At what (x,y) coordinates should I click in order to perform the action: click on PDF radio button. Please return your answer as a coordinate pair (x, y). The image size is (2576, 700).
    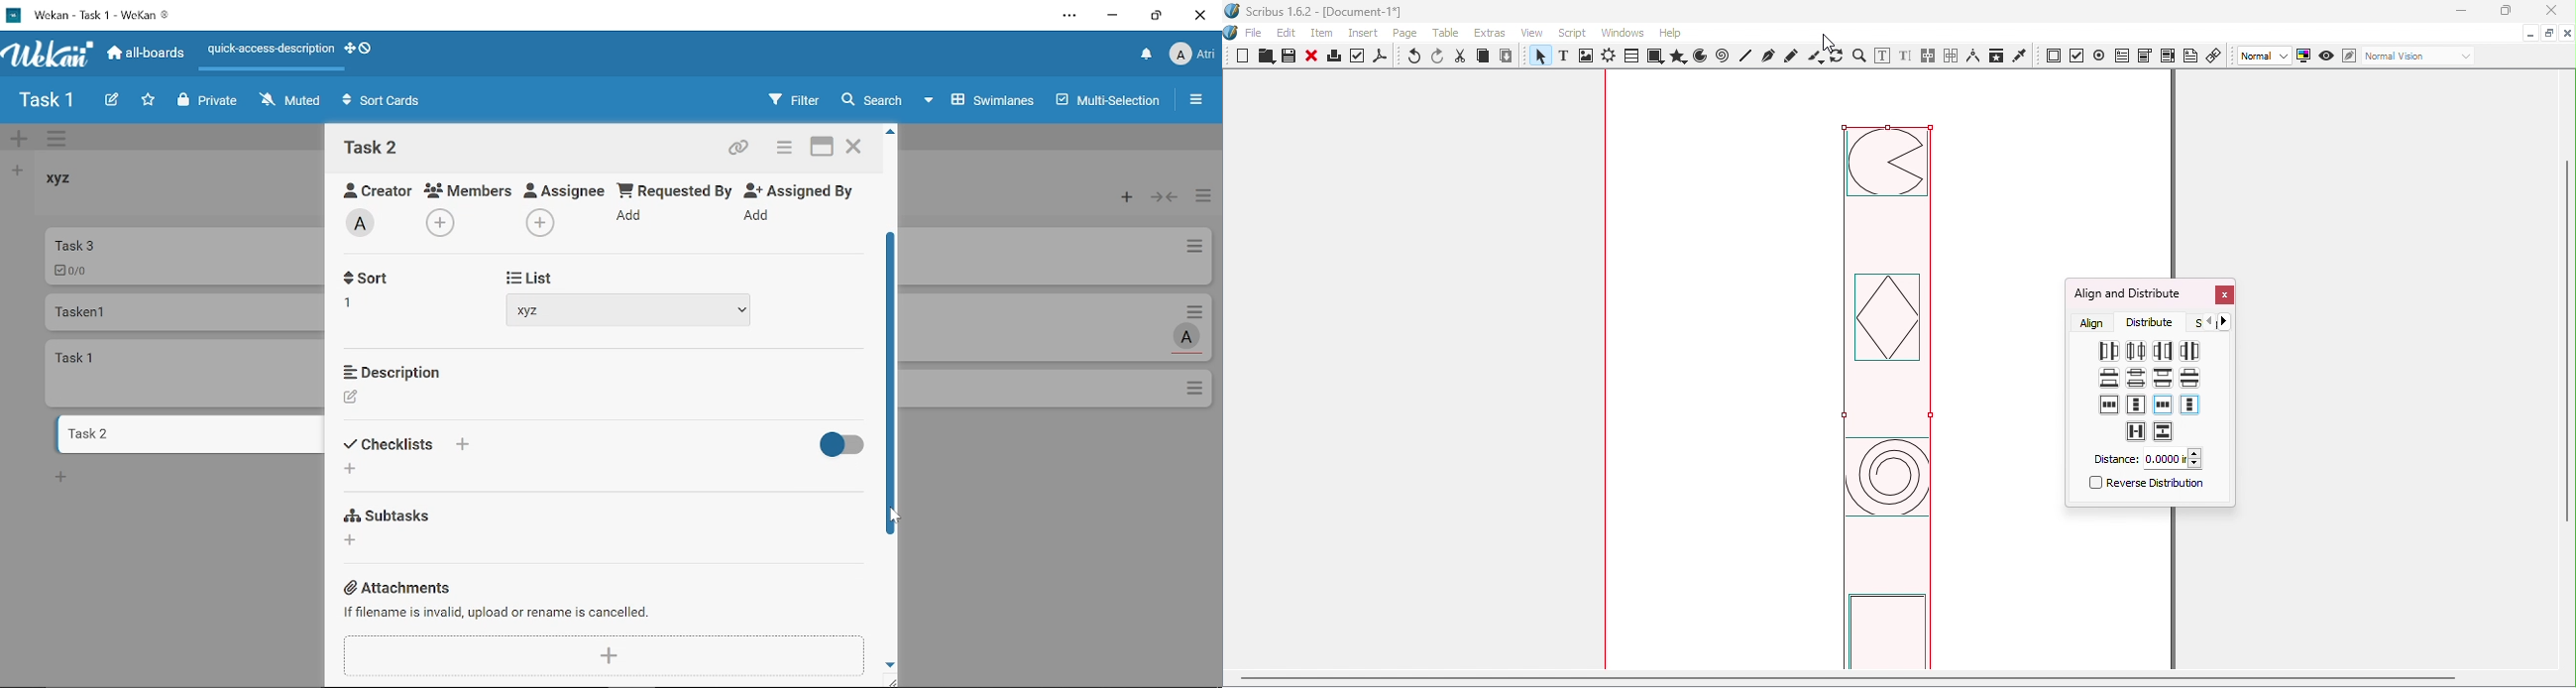
    Looking at the image, I should click on (2099, 55).